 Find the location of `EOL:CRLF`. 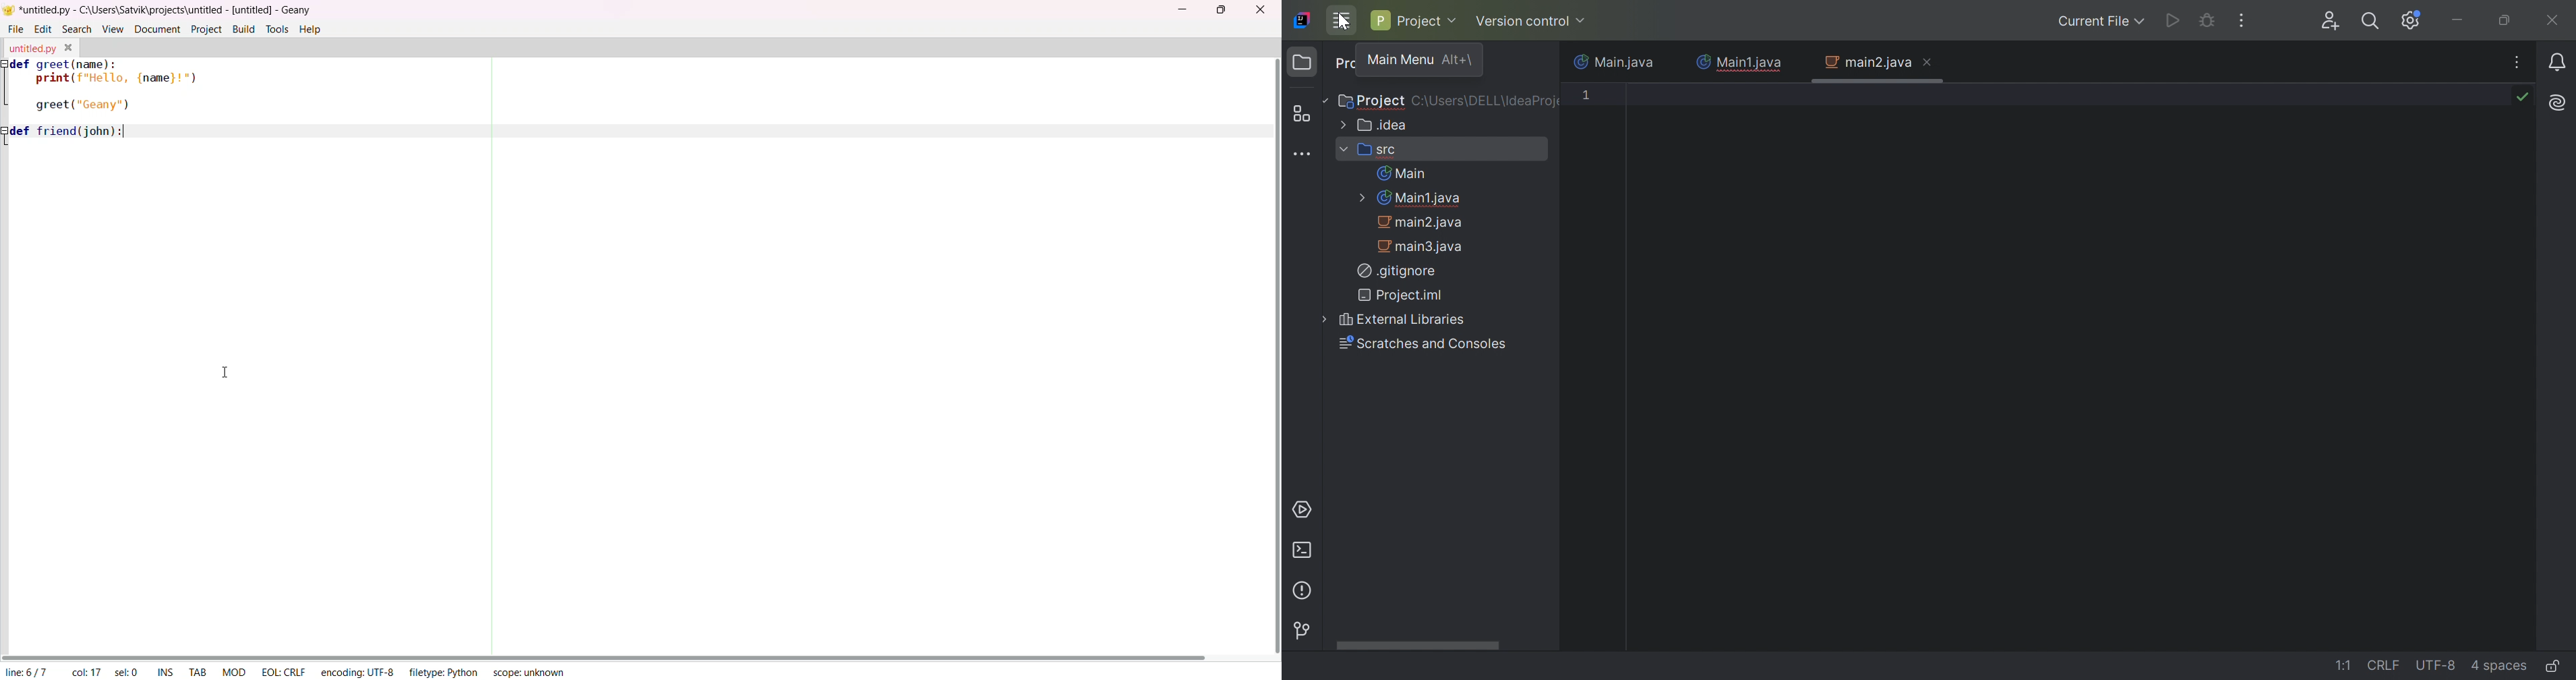

EOL:CRLF is located at coordinates (278, 671).